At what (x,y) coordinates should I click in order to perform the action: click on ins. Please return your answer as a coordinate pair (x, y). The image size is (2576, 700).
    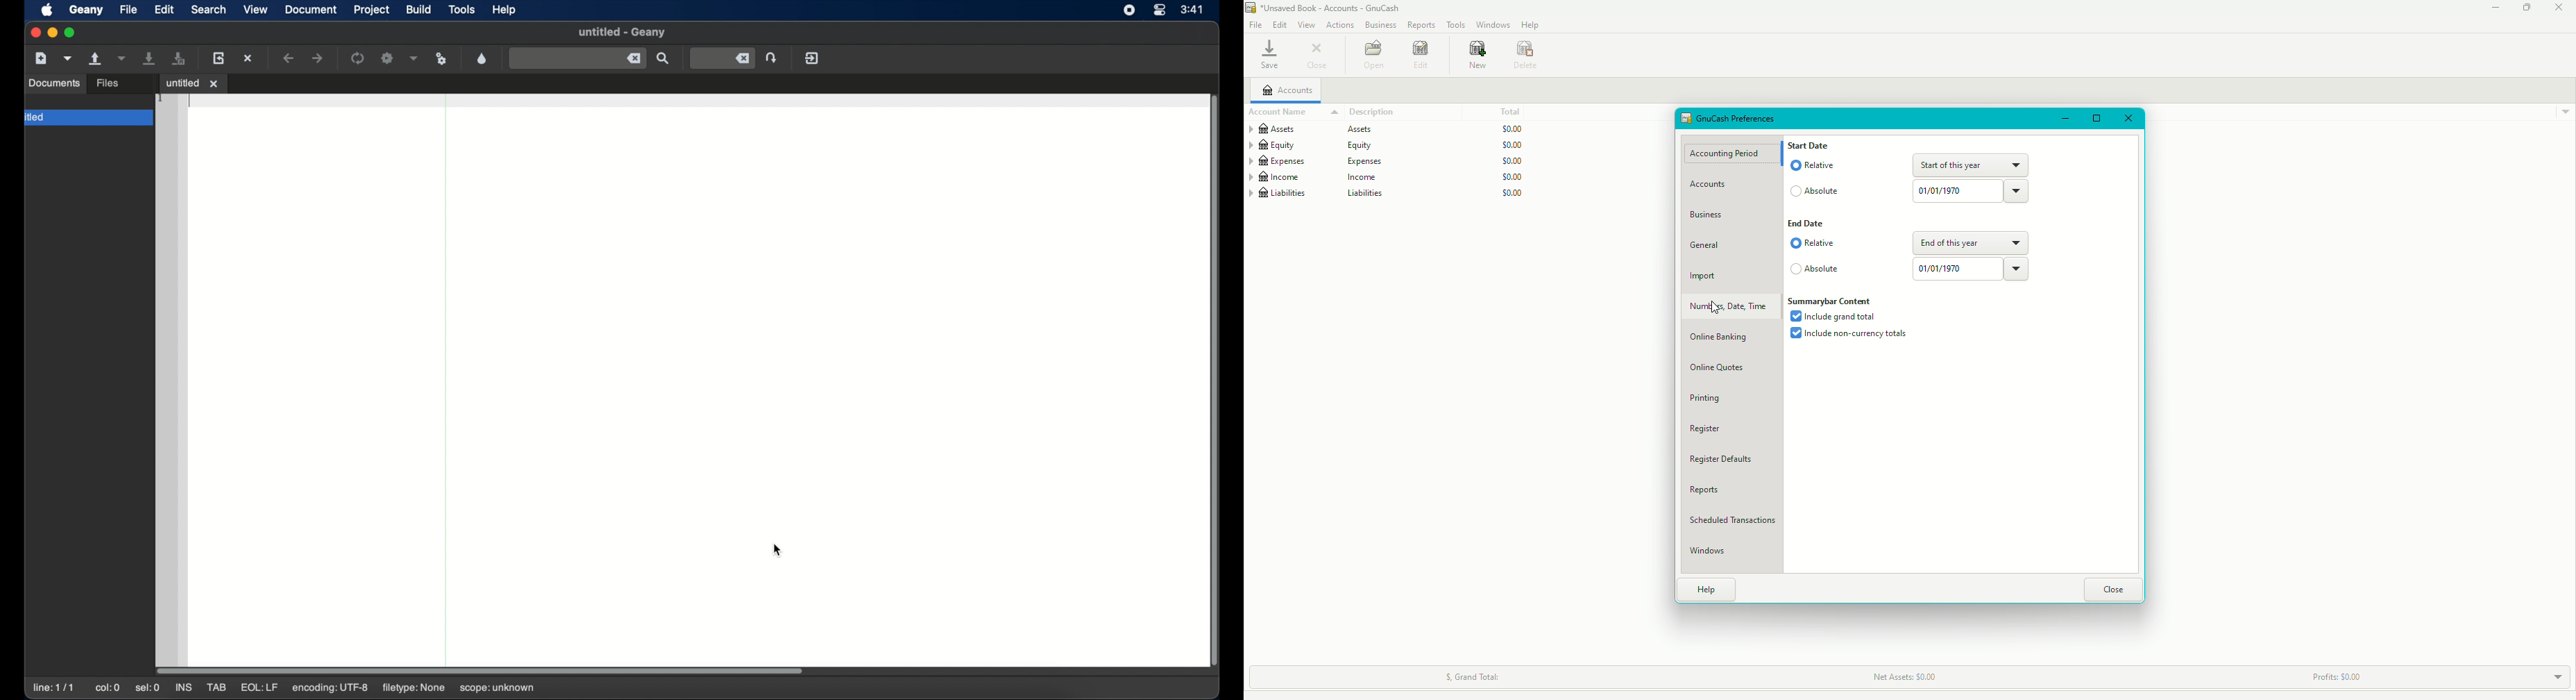
    Looking at the image, I should click on (185, 688).